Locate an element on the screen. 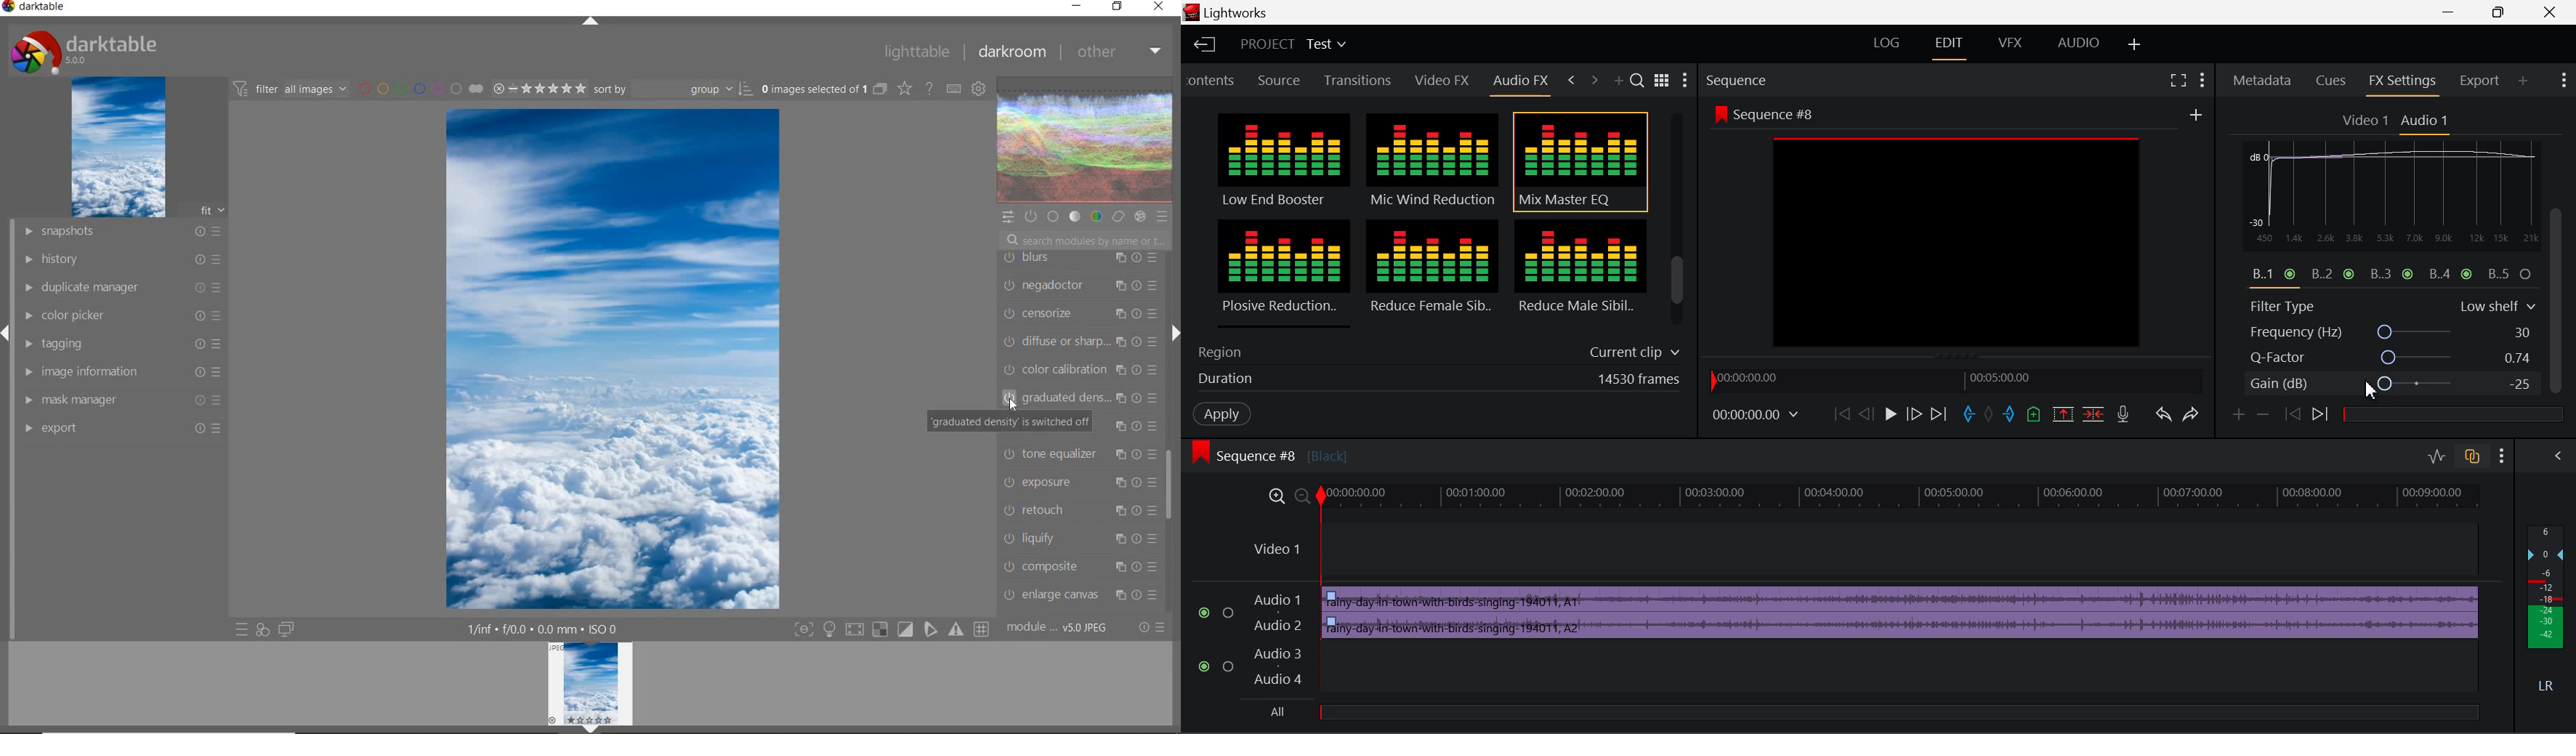 This screenshot has height=756, width=2576. Delete/Cut is located at coordinates (2096, 415).